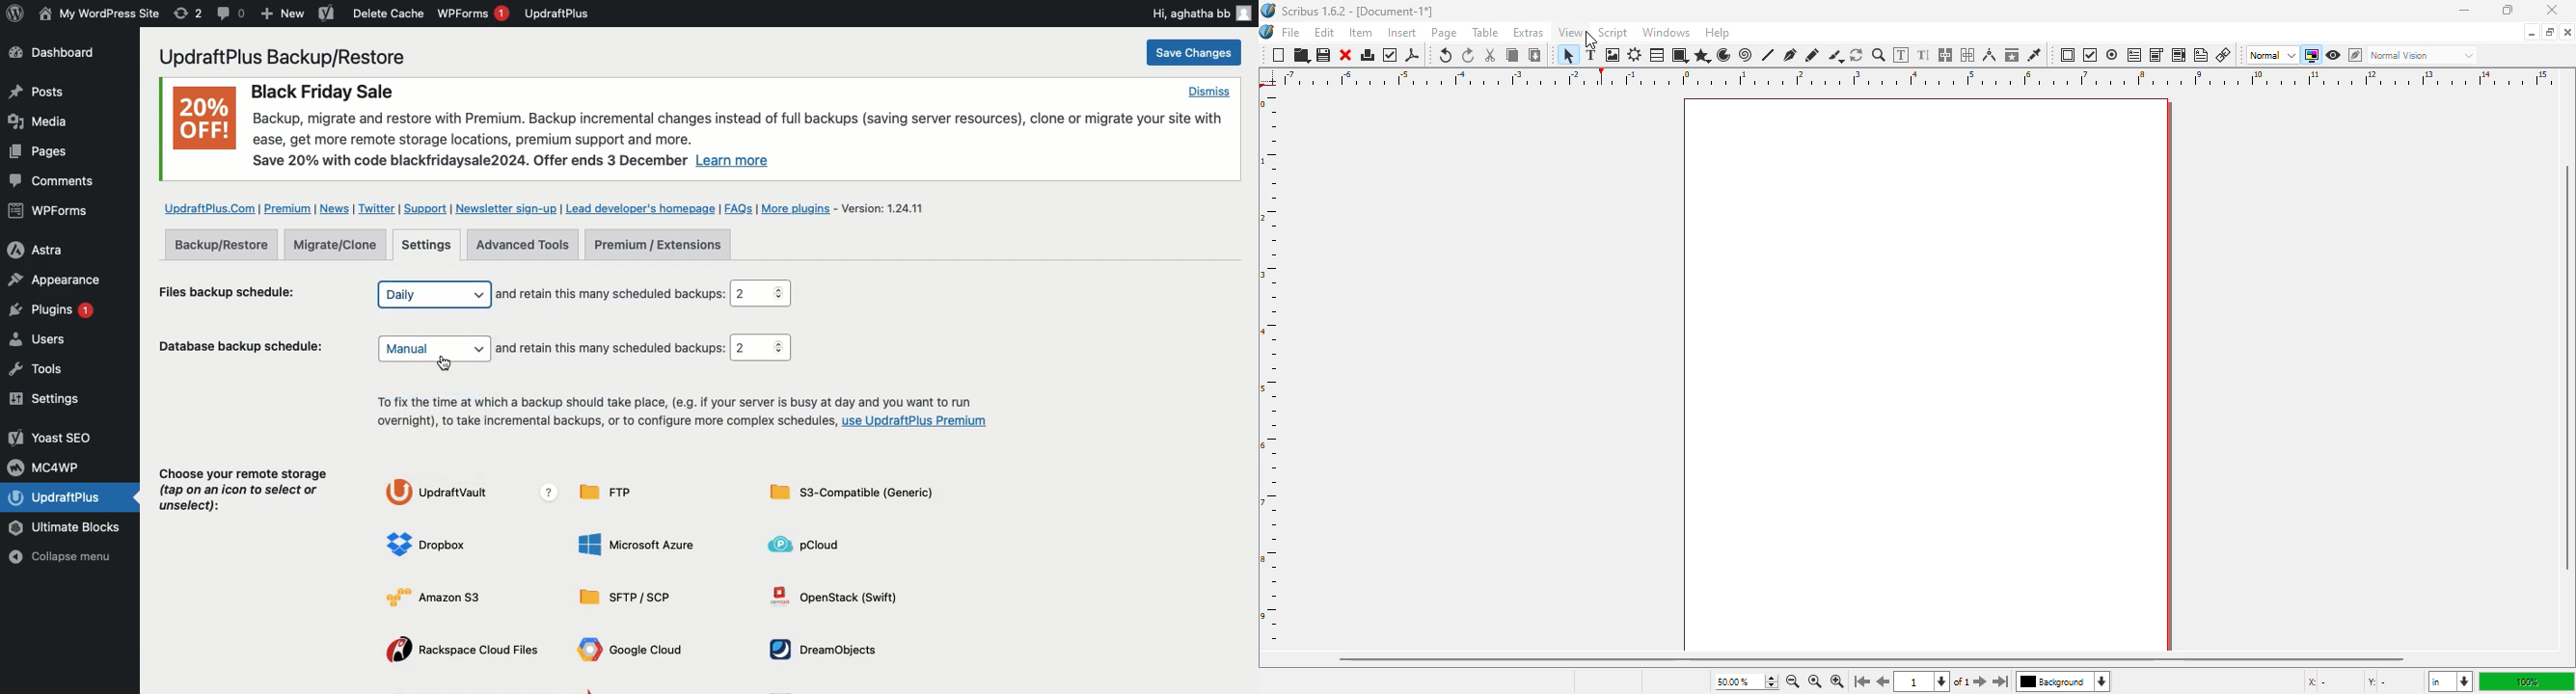 The image size is (2576, 700). What do you see at coordinates (1879, 55) in the screenshot?
I see `zoom in or out` at bounding box center [1879, 55].